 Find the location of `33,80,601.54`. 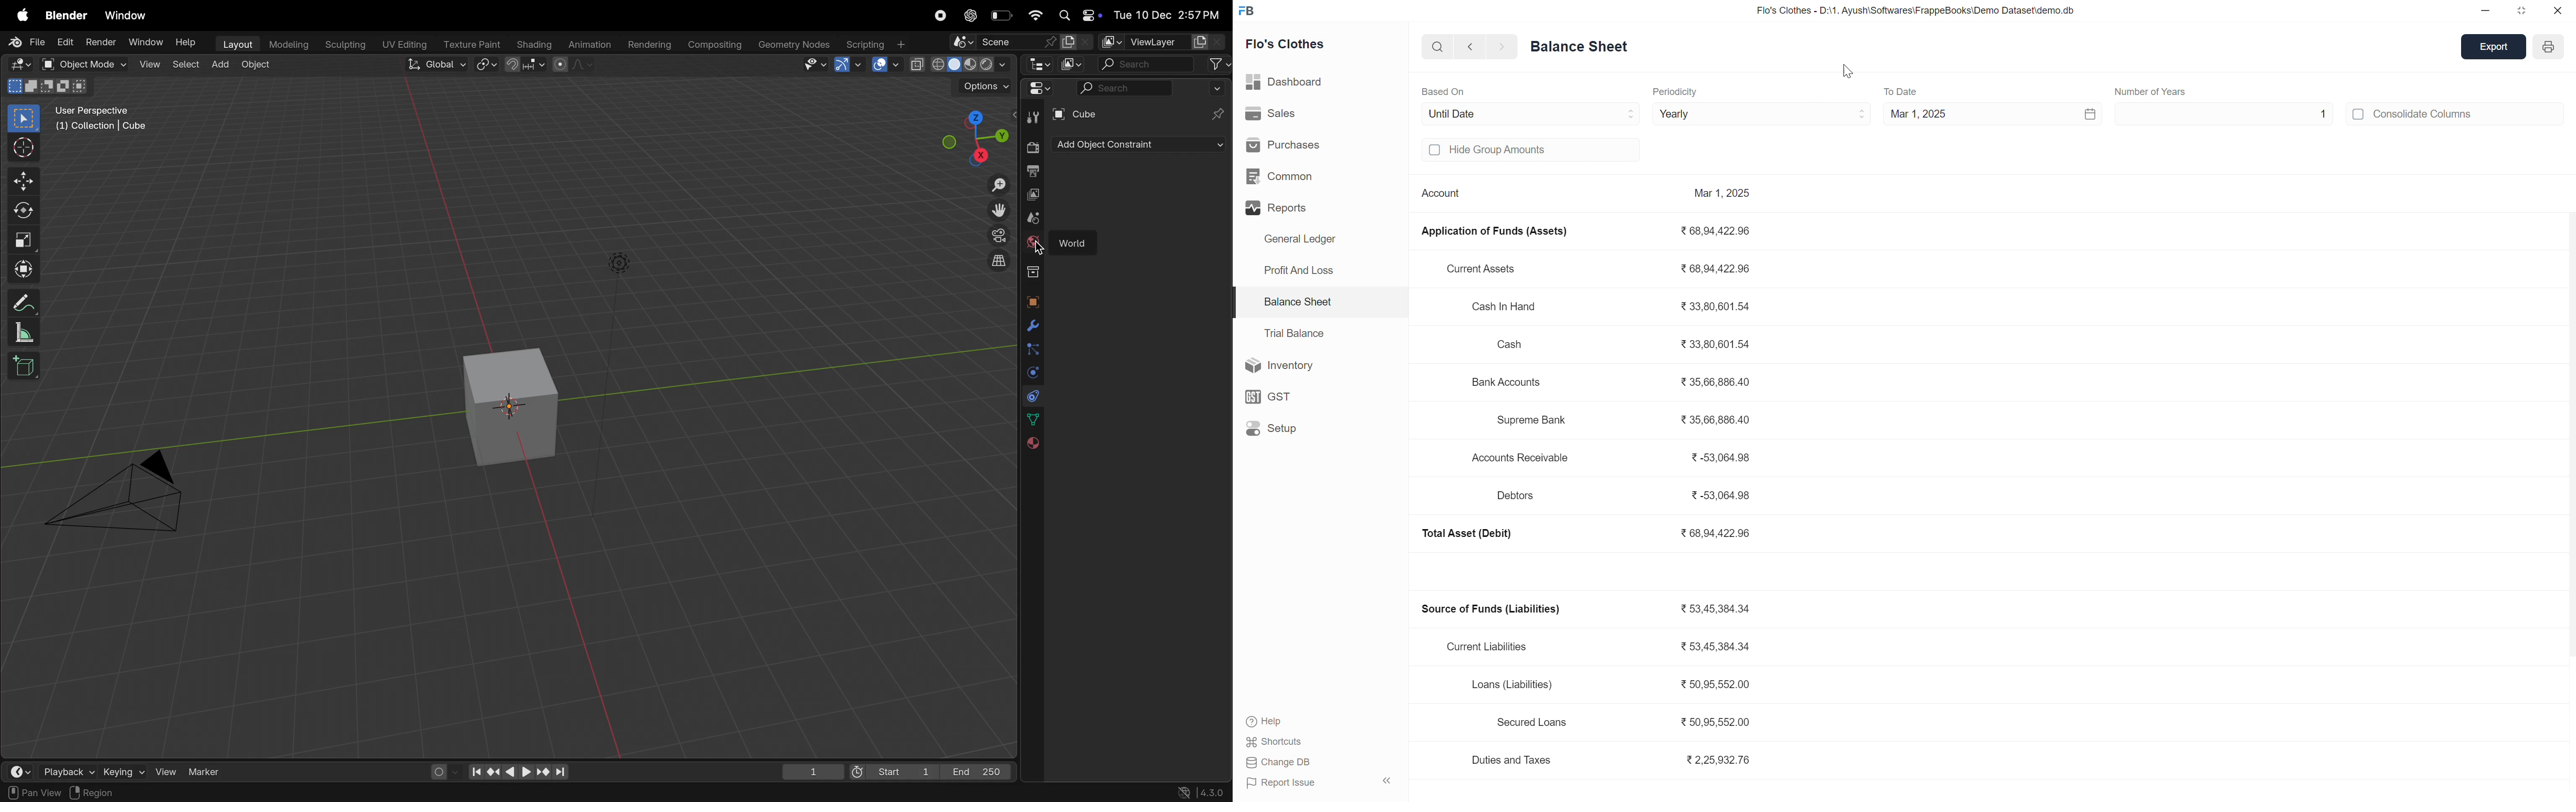

33,80,601.54 is located at coordinates (1721, 308).